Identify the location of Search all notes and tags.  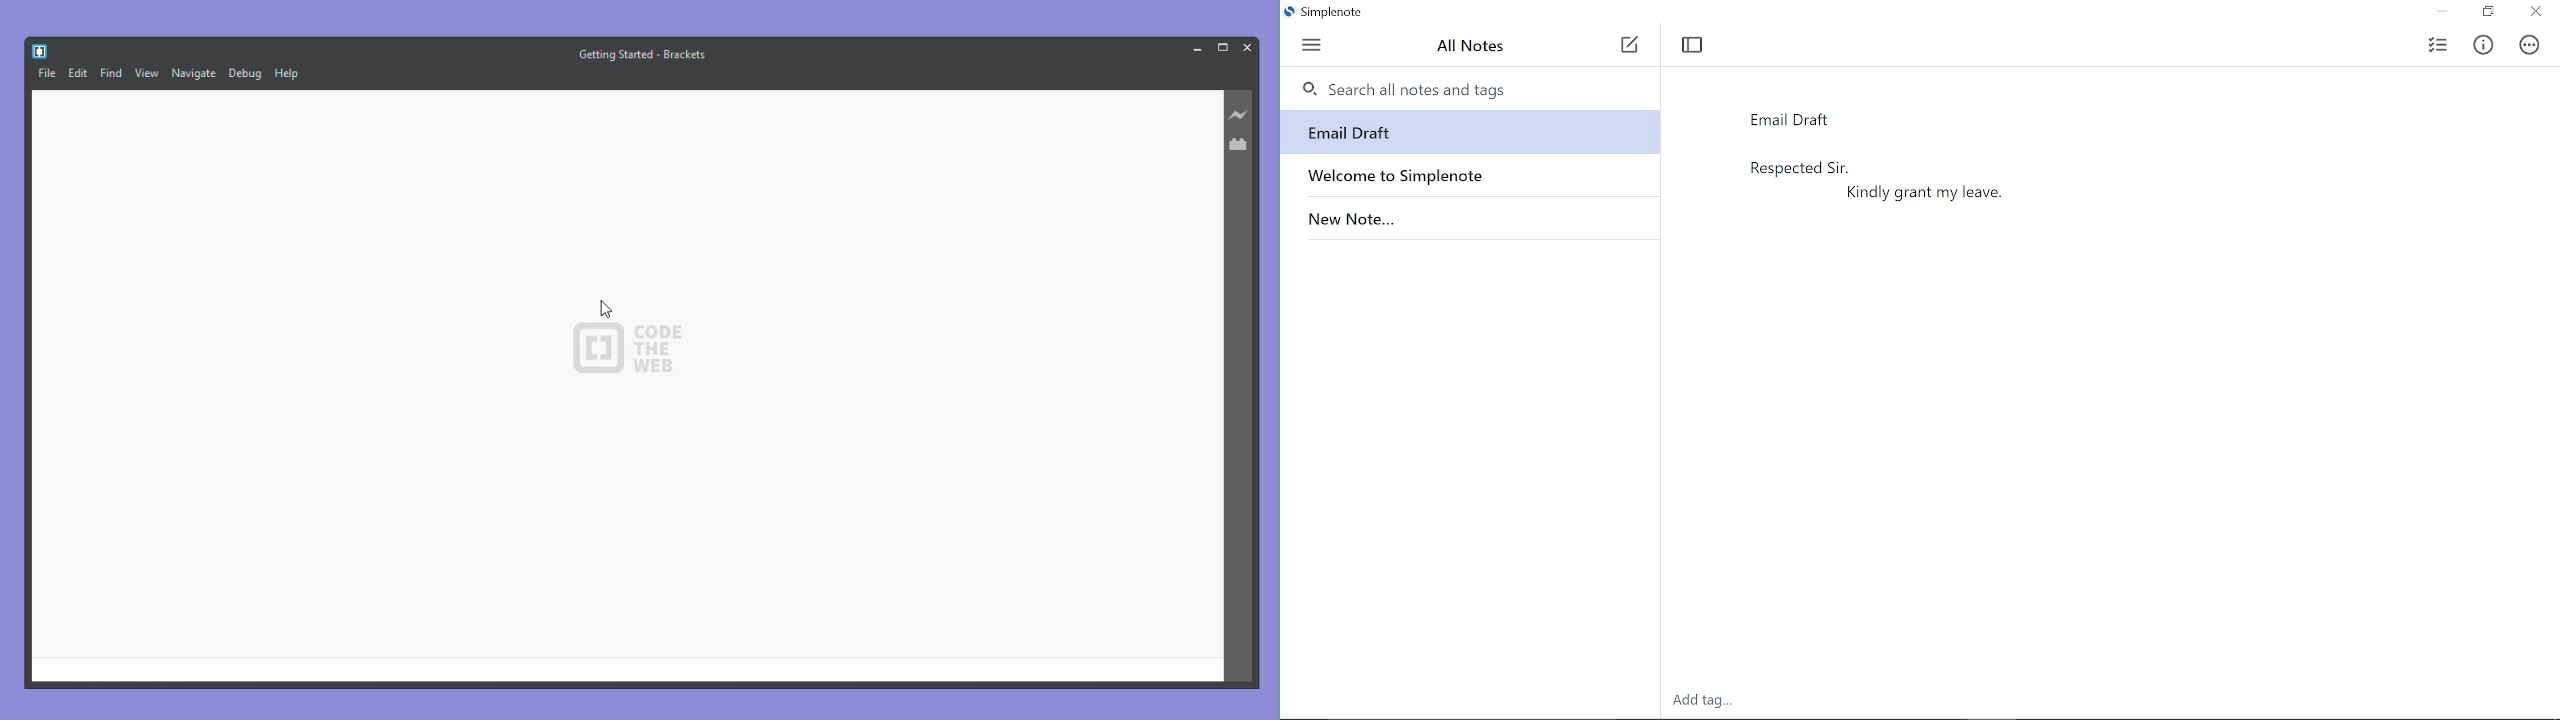
(1453, 87).